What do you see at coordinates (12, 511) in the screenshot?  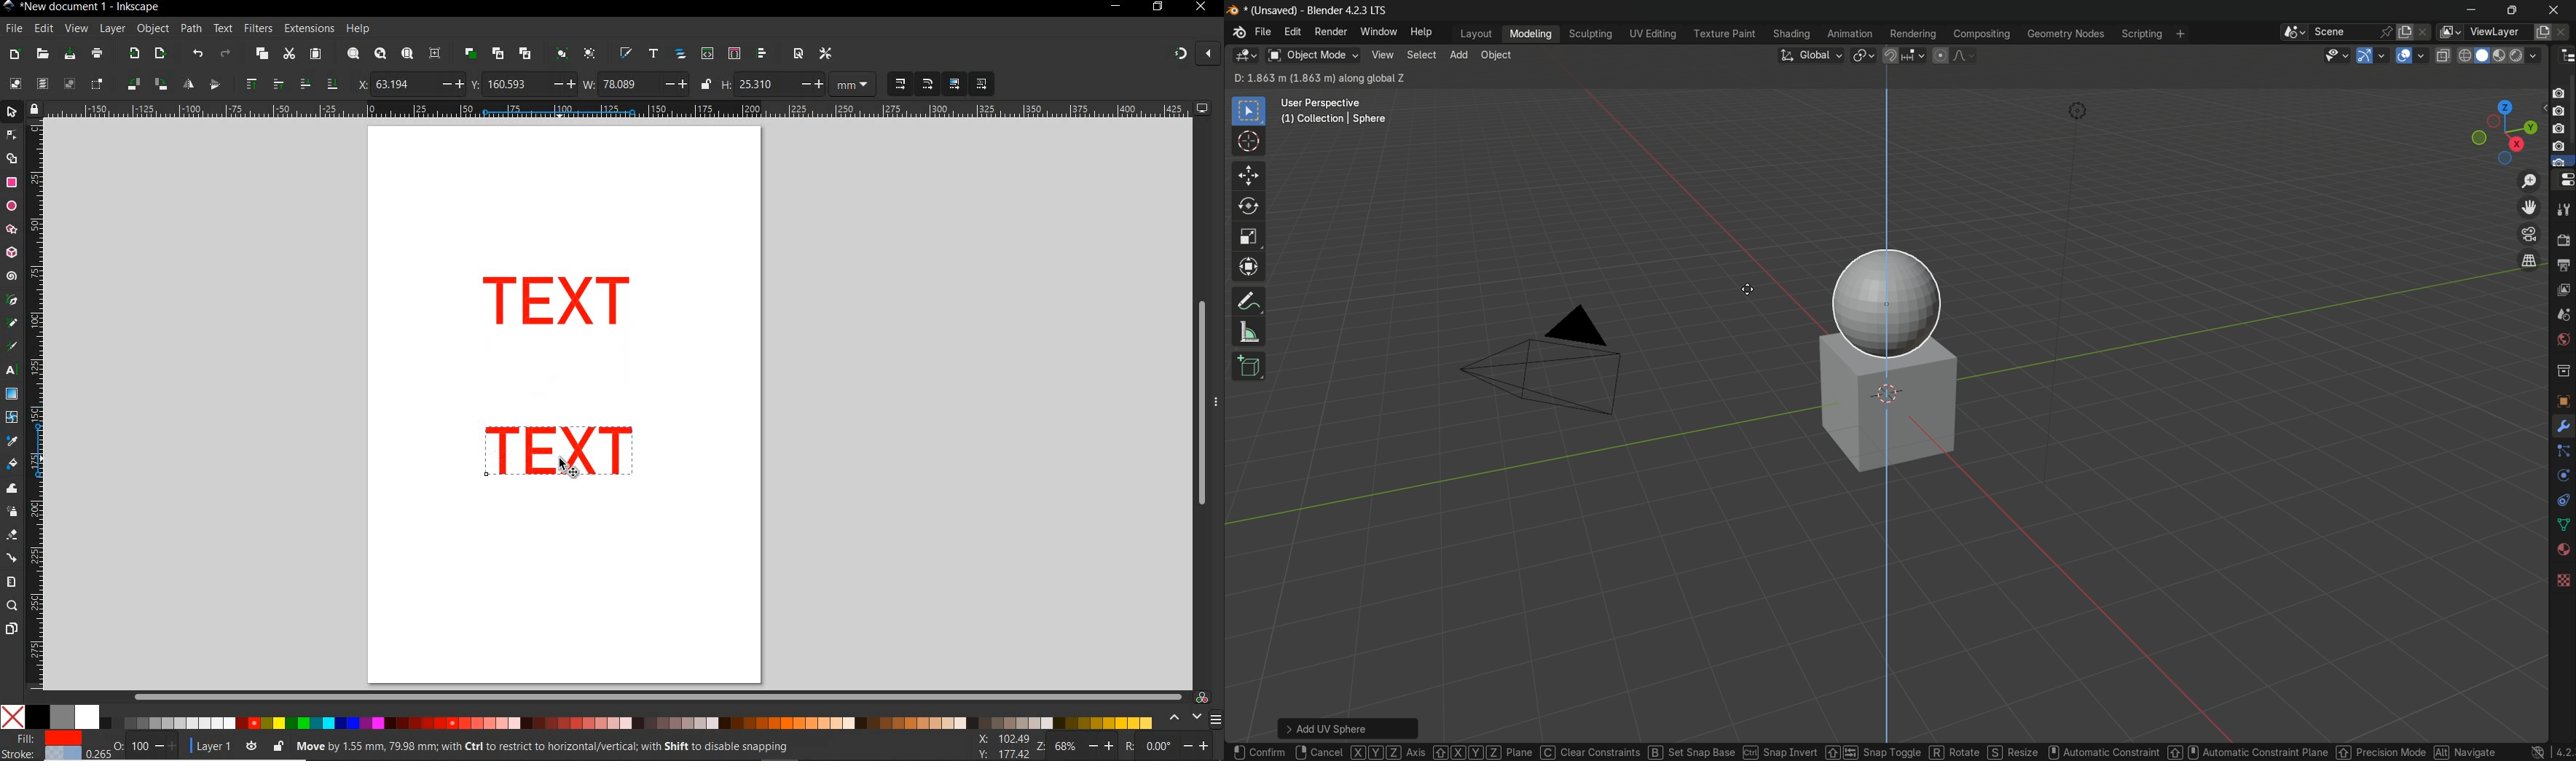 I see `spray tool` at bounding box center [12, 511].